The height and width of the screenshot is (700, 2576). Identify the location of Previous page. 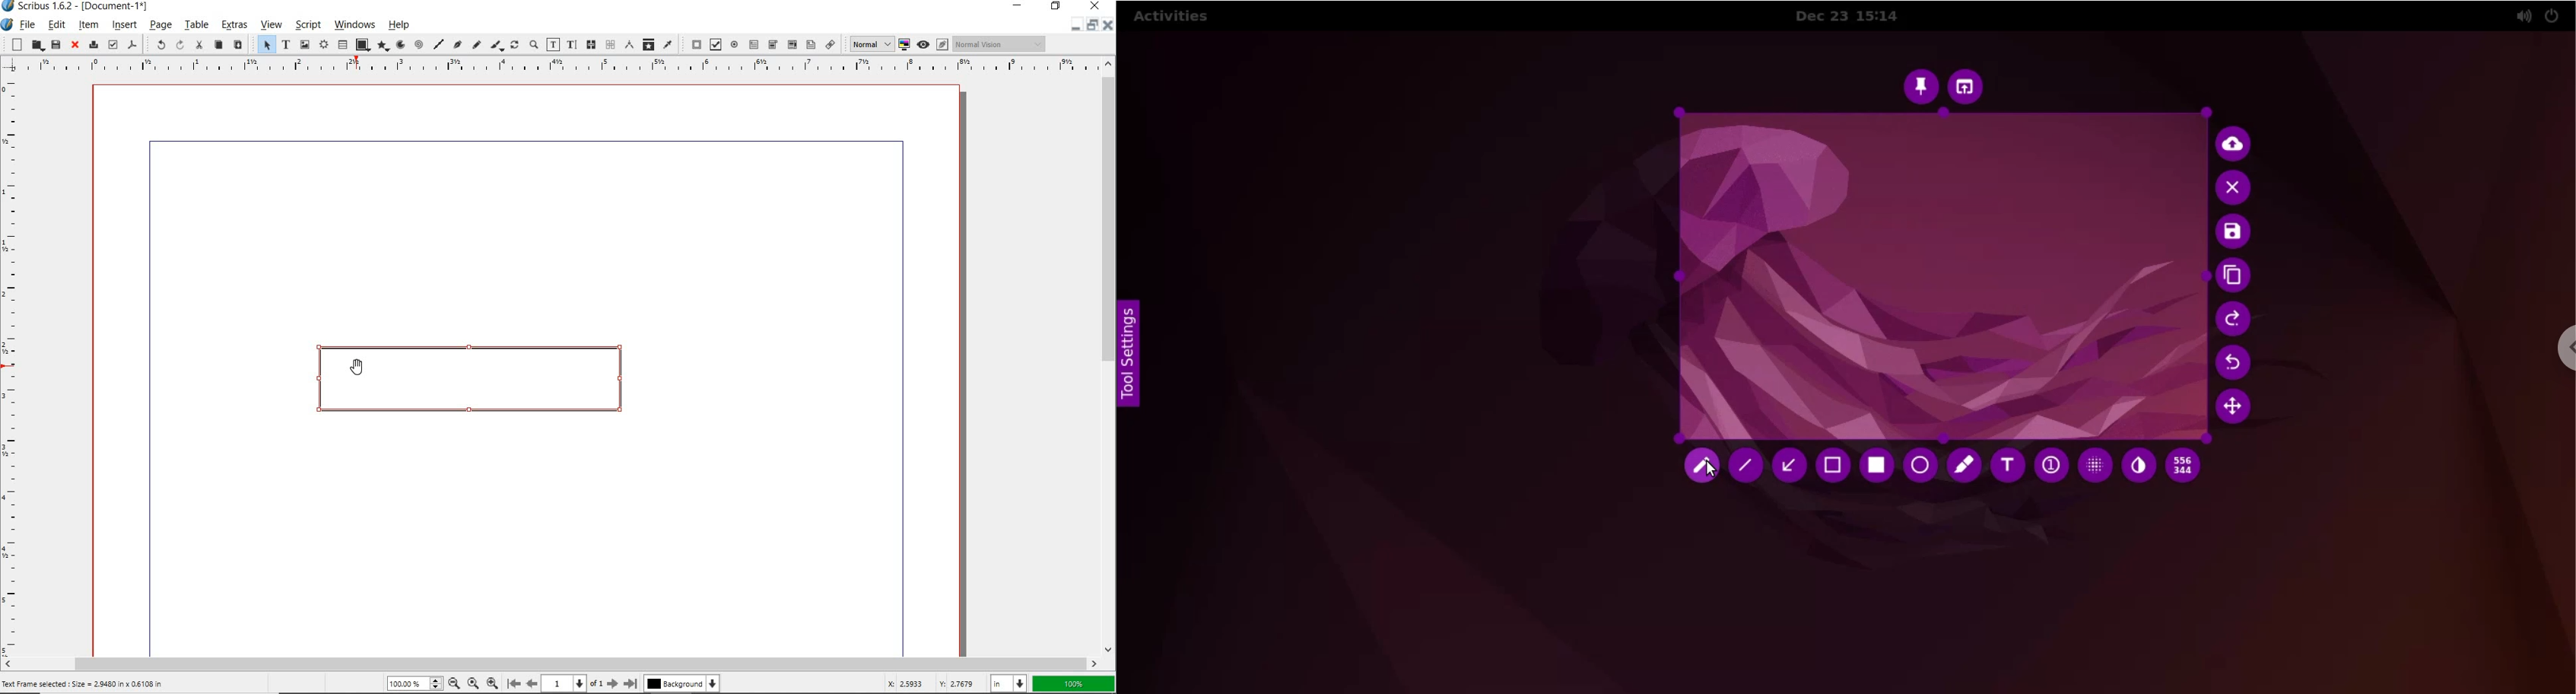
(530, 683).